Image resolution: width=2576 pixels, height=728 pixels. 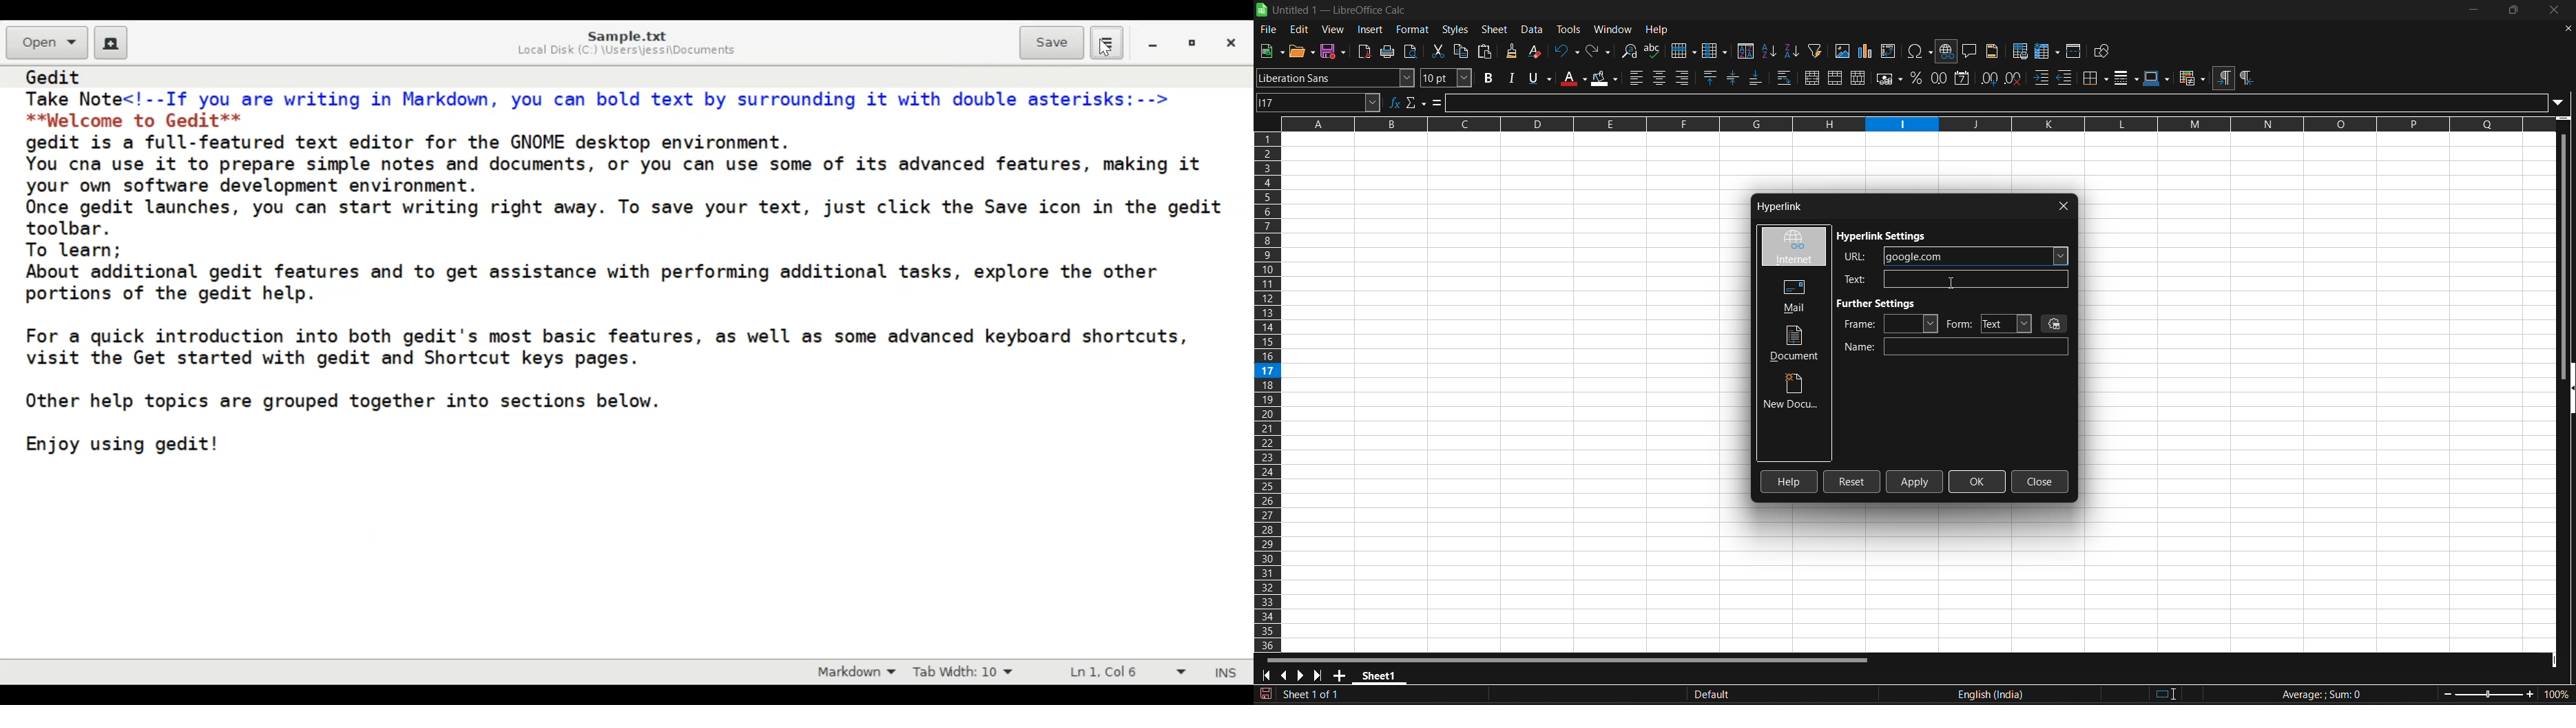 I want to click on find and replace, so click(x=1630, y=52).